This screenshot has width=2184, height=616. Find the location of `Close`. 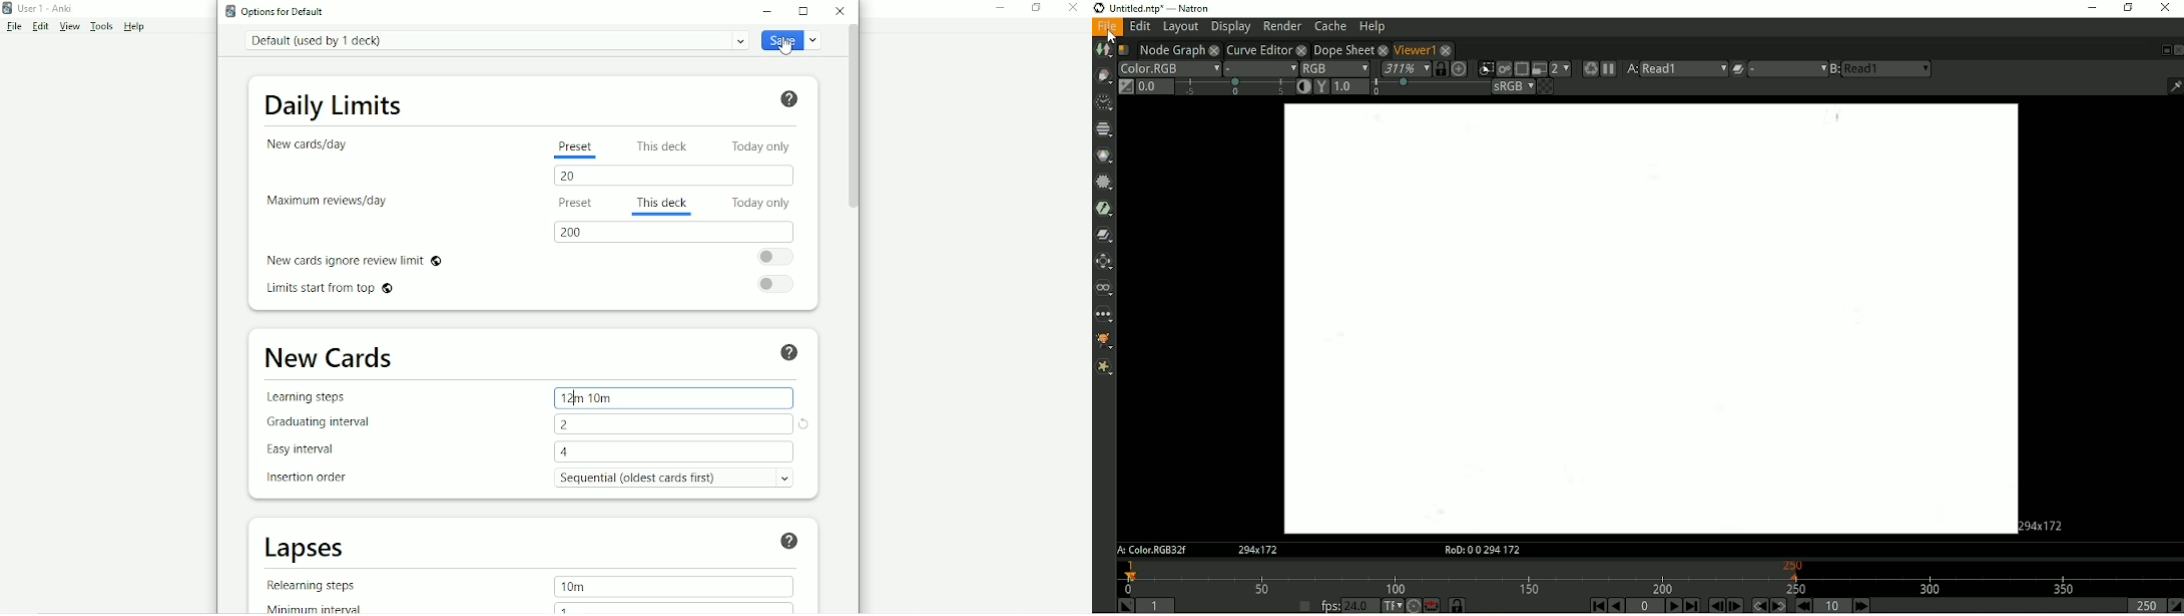

Close is located at coordinates (1076, 8).